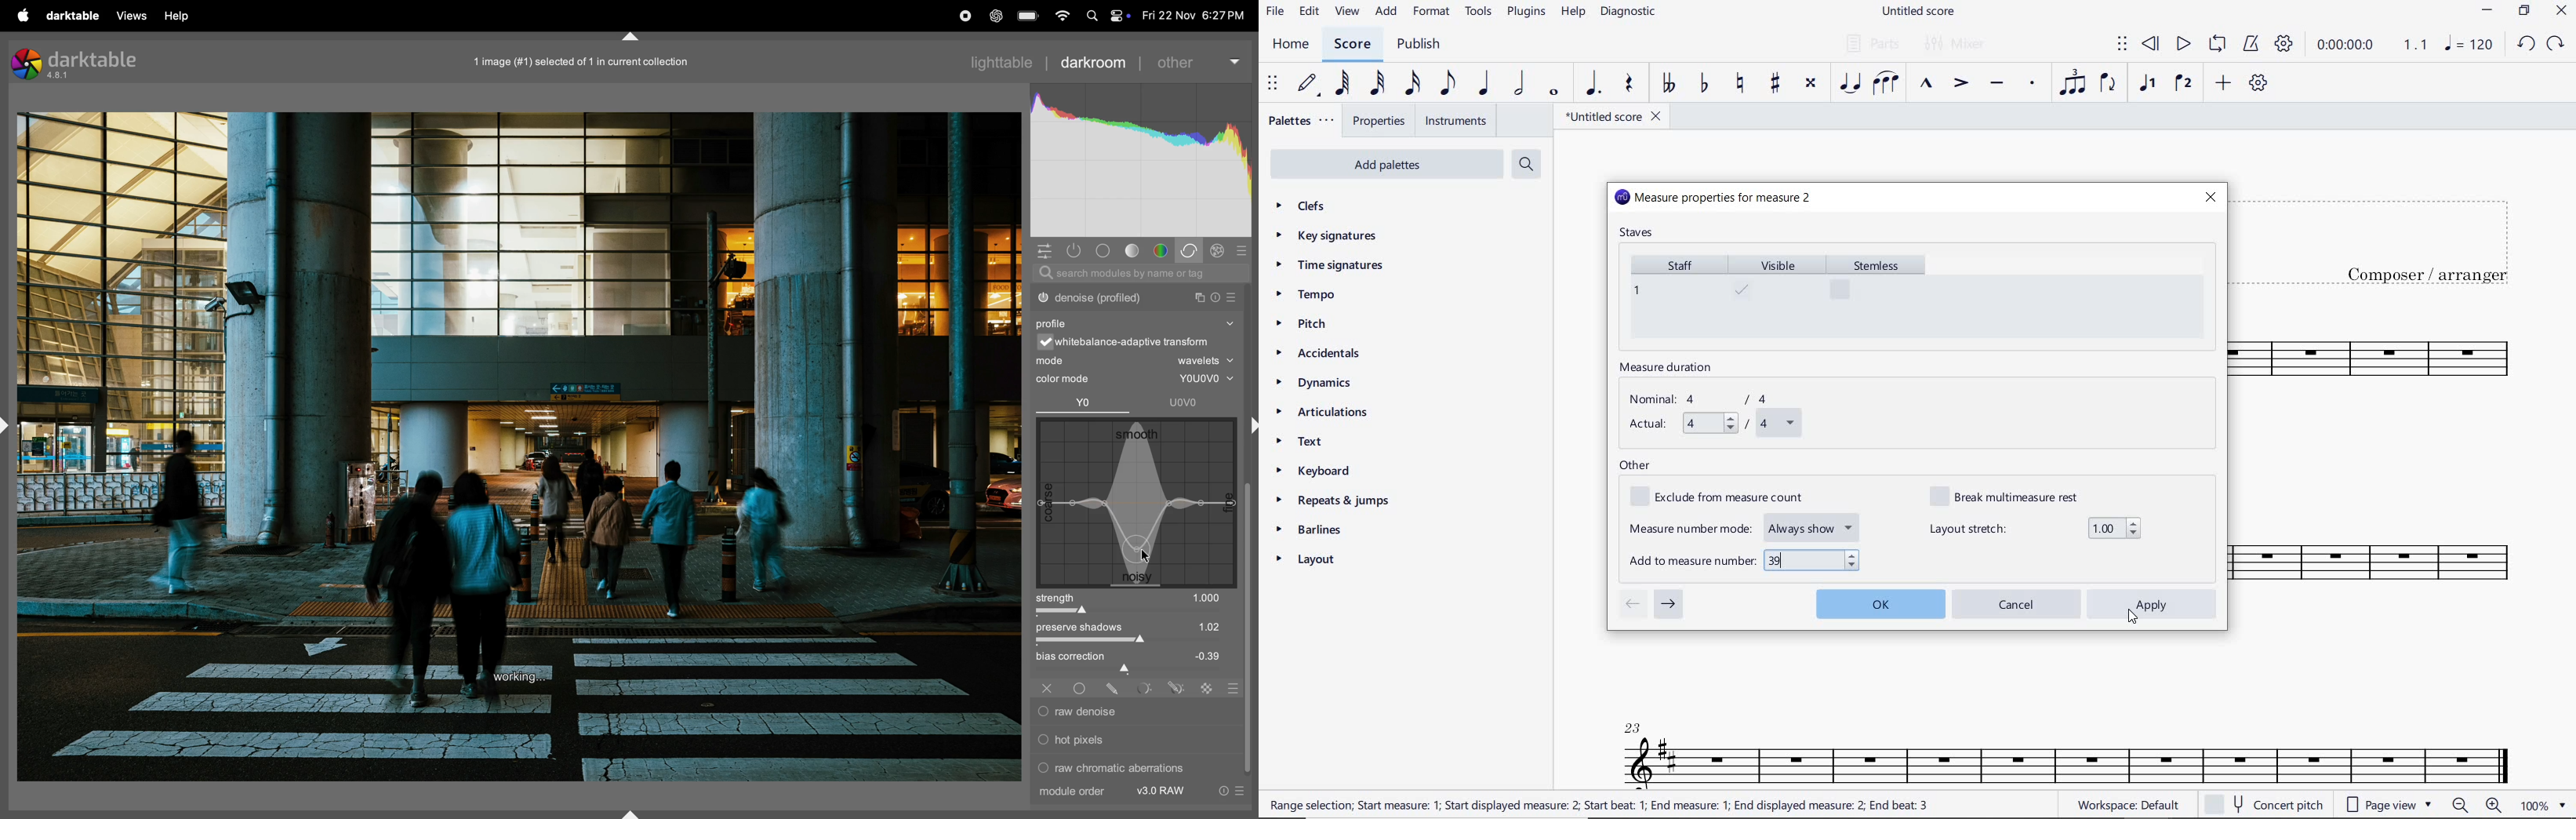  What do you see at coordinates (1135, 633) in the screenshot?
I see `preserve shadows` at bounding box center [1135, 633].